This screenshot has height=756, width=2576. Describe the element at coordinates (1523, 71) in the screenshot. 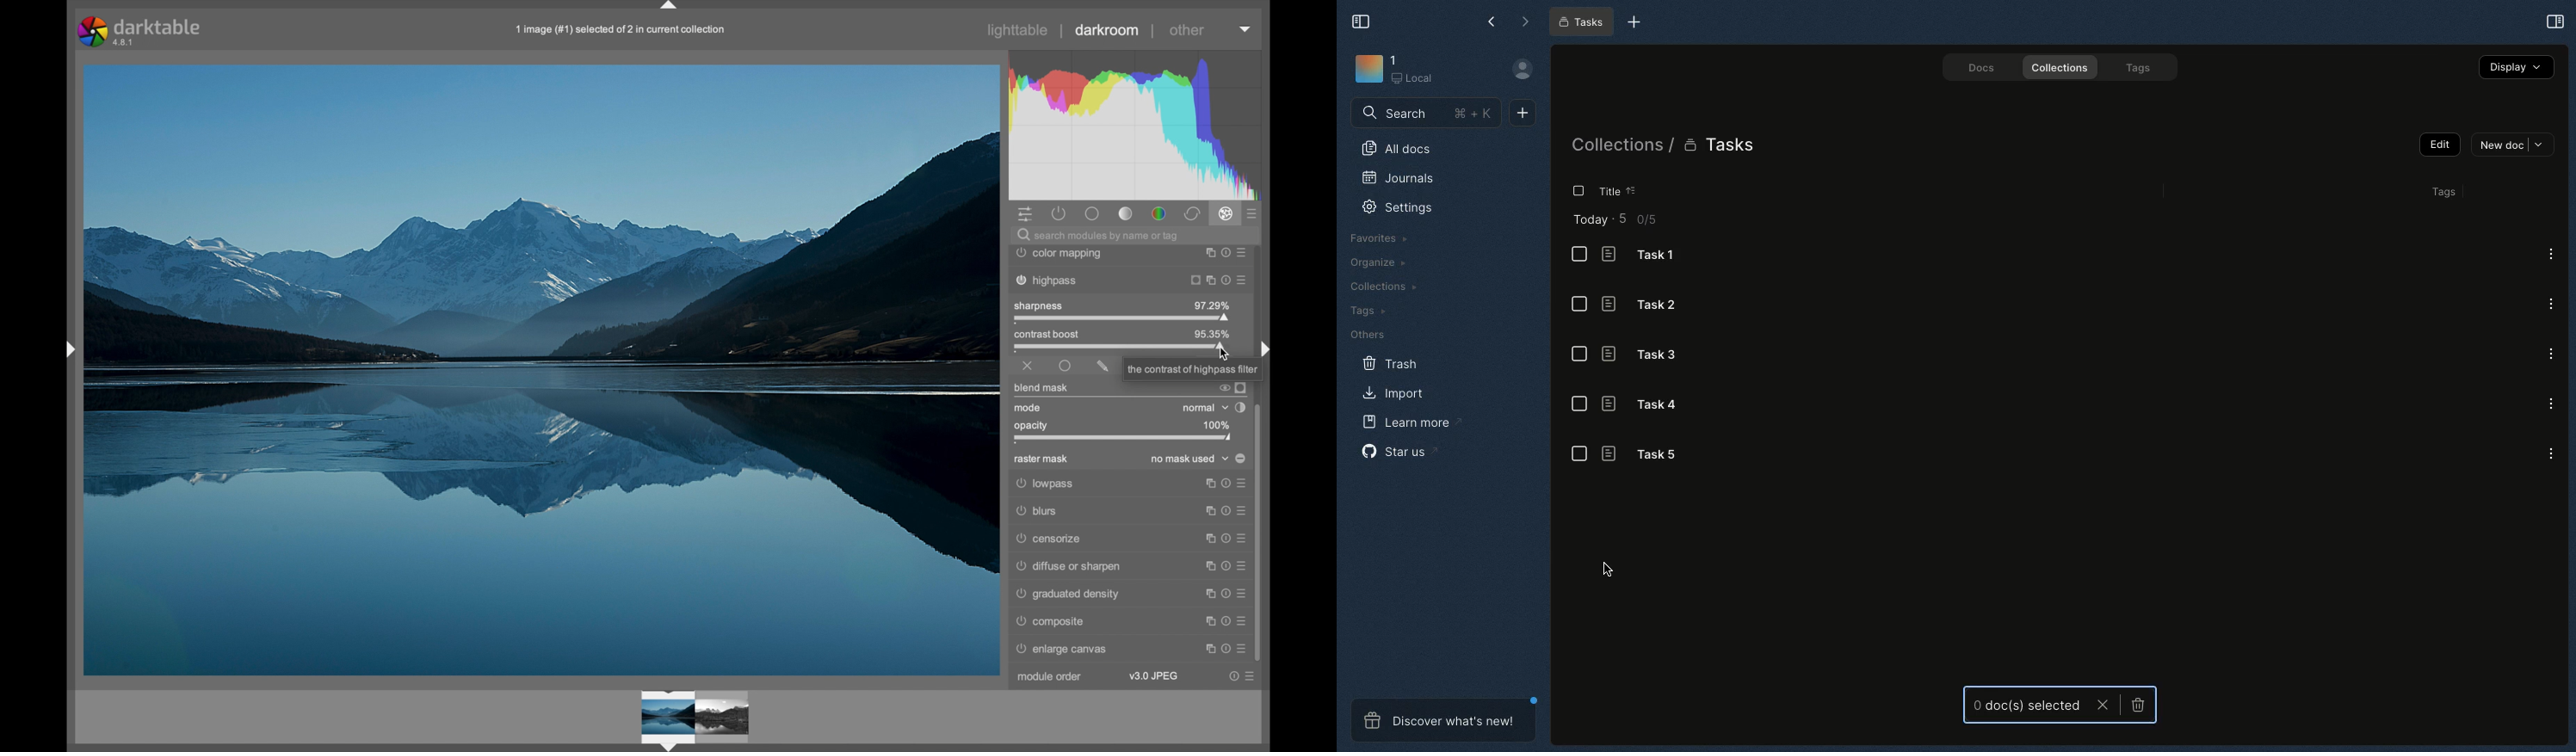

I see `User` at that location.